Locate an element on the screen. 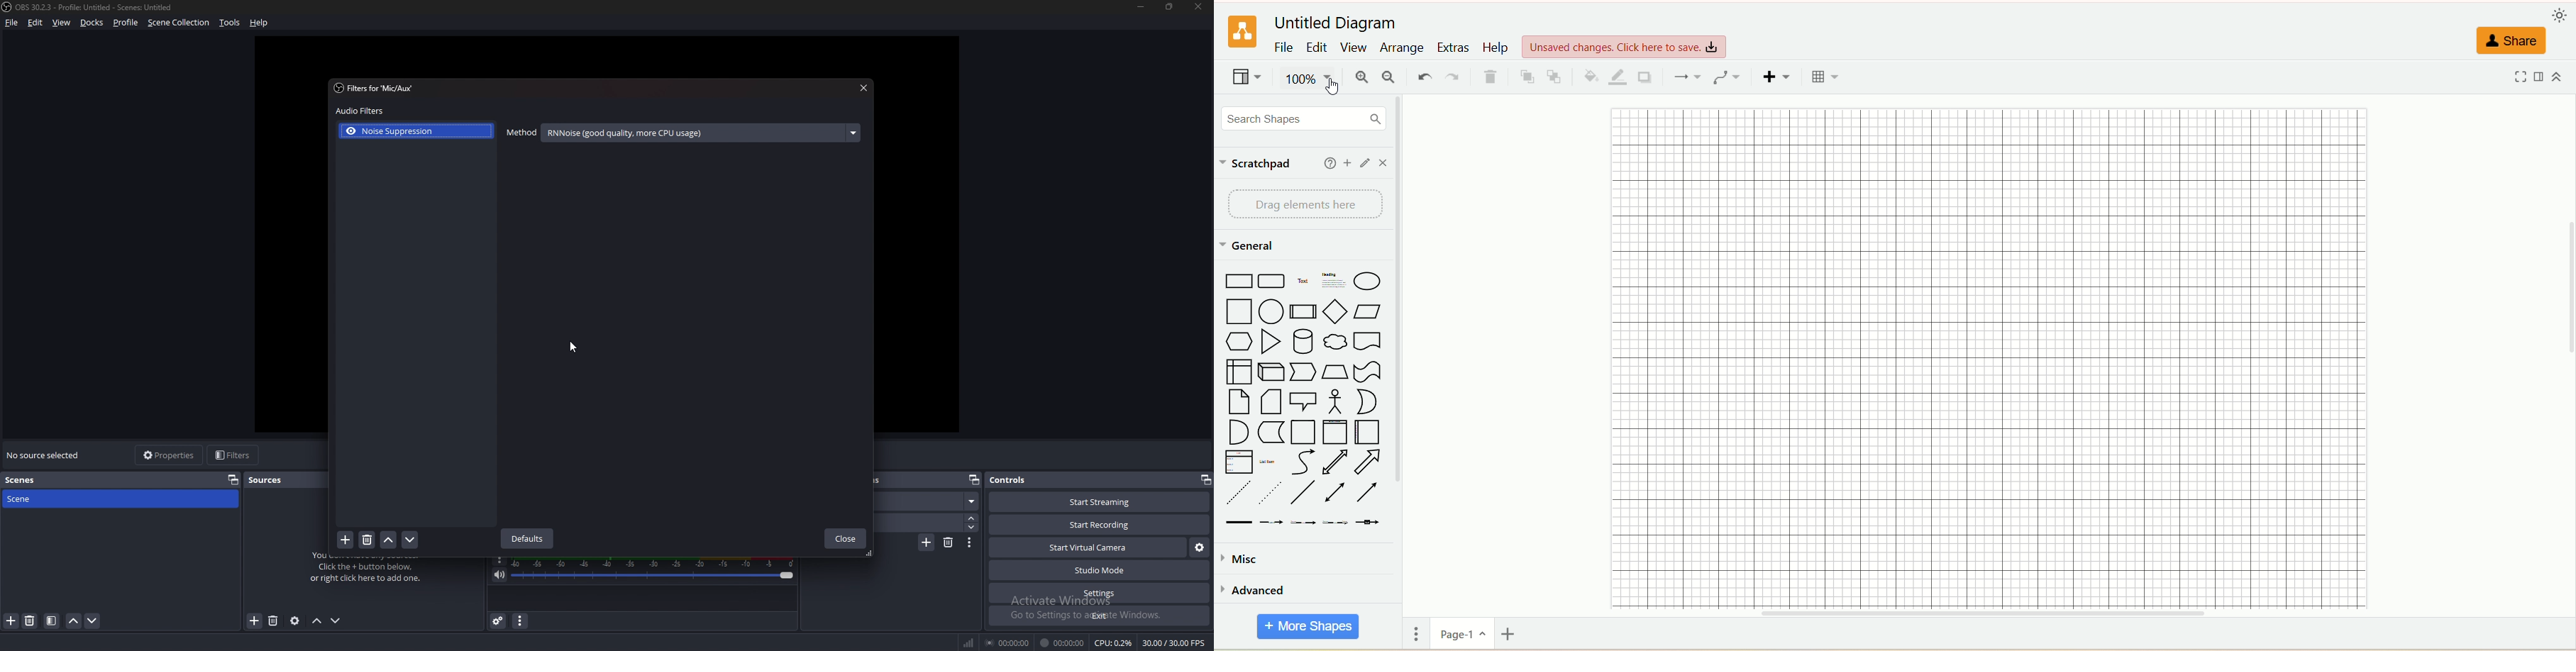 The image size is (2576, 672). pages is located at coordinates (1416, 633).